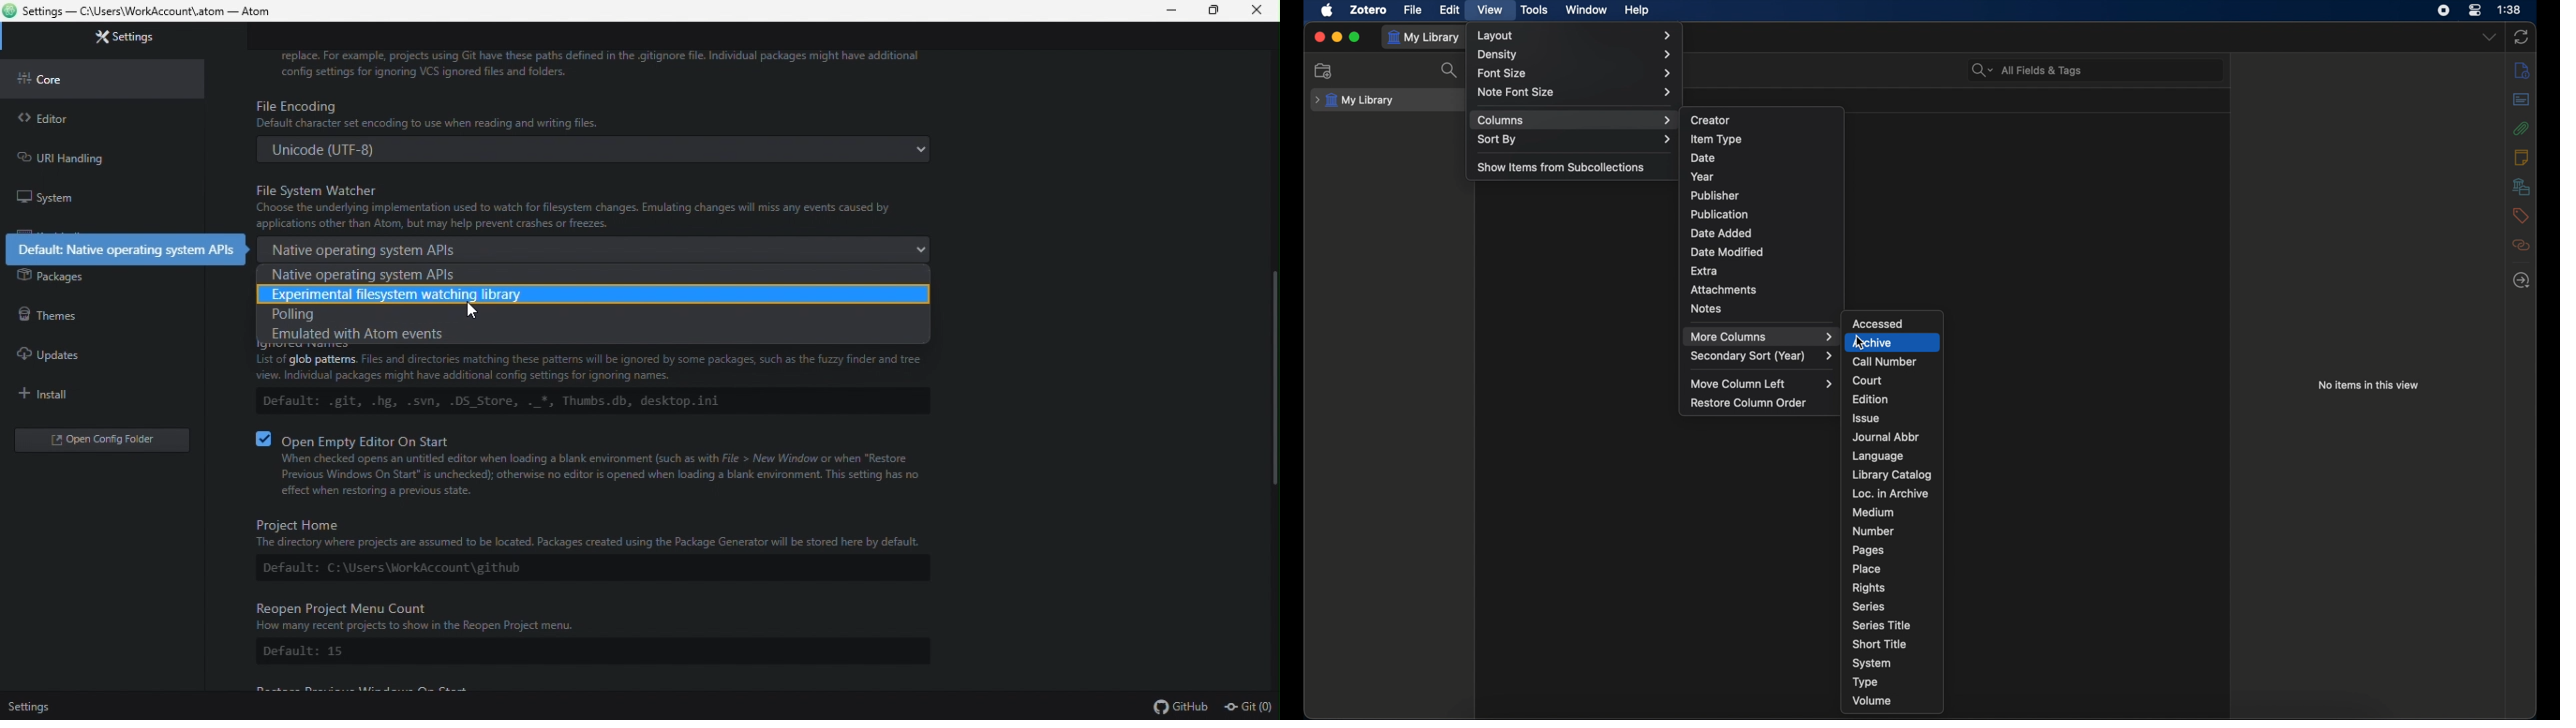 The height and width of the screenshot is (728, 2576). Describe the element at coordinates (43, 80) in the screenshot. I see `core` at that location.